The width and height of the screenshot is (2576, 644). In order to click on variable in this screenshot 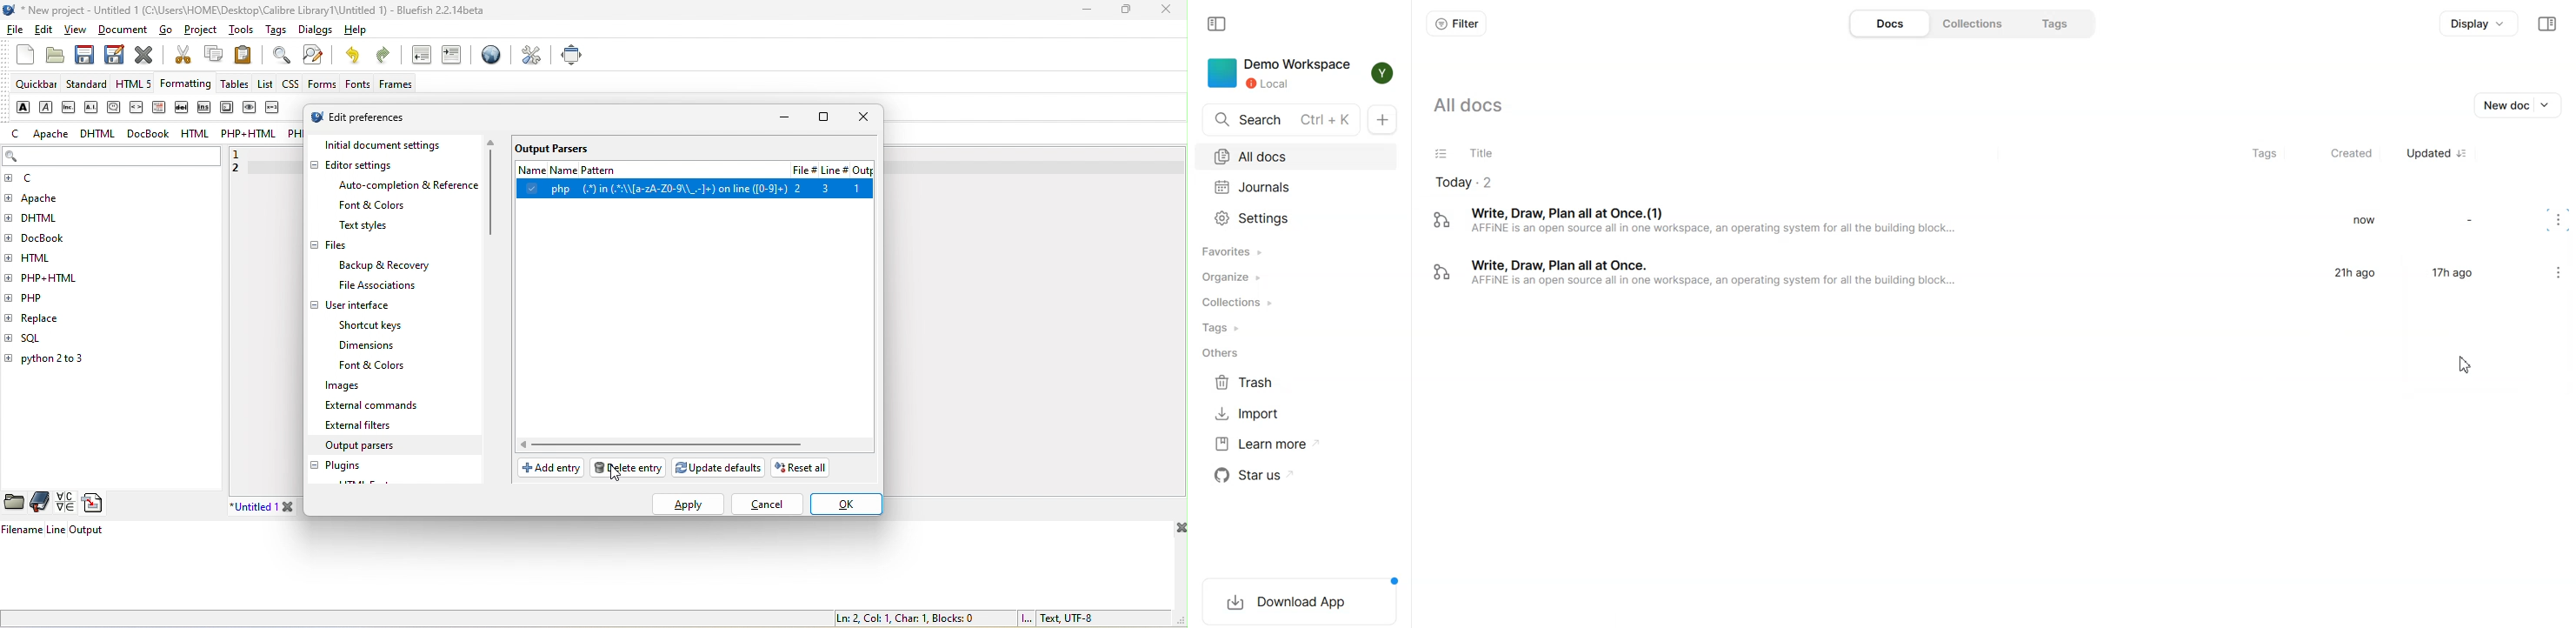, I will do `click(276, 108)`.